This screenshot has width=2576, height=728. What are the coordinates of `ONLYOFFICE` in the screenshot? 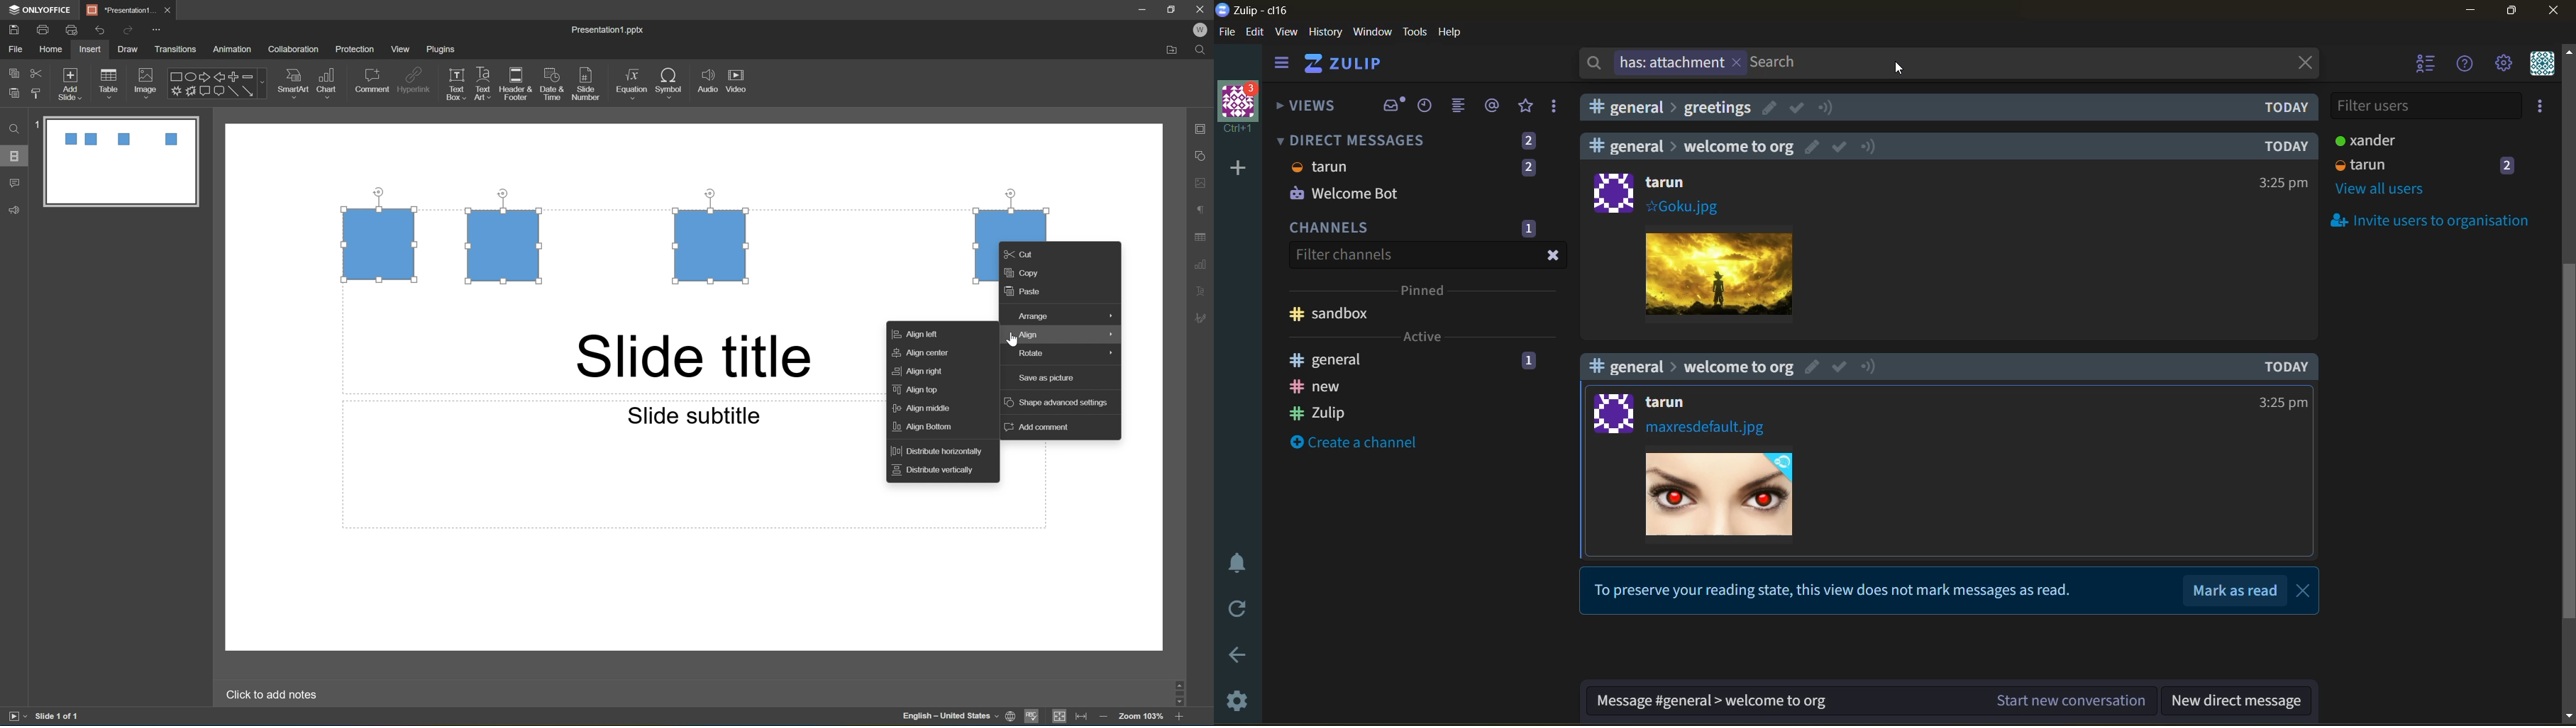 It's located at (41, 9).